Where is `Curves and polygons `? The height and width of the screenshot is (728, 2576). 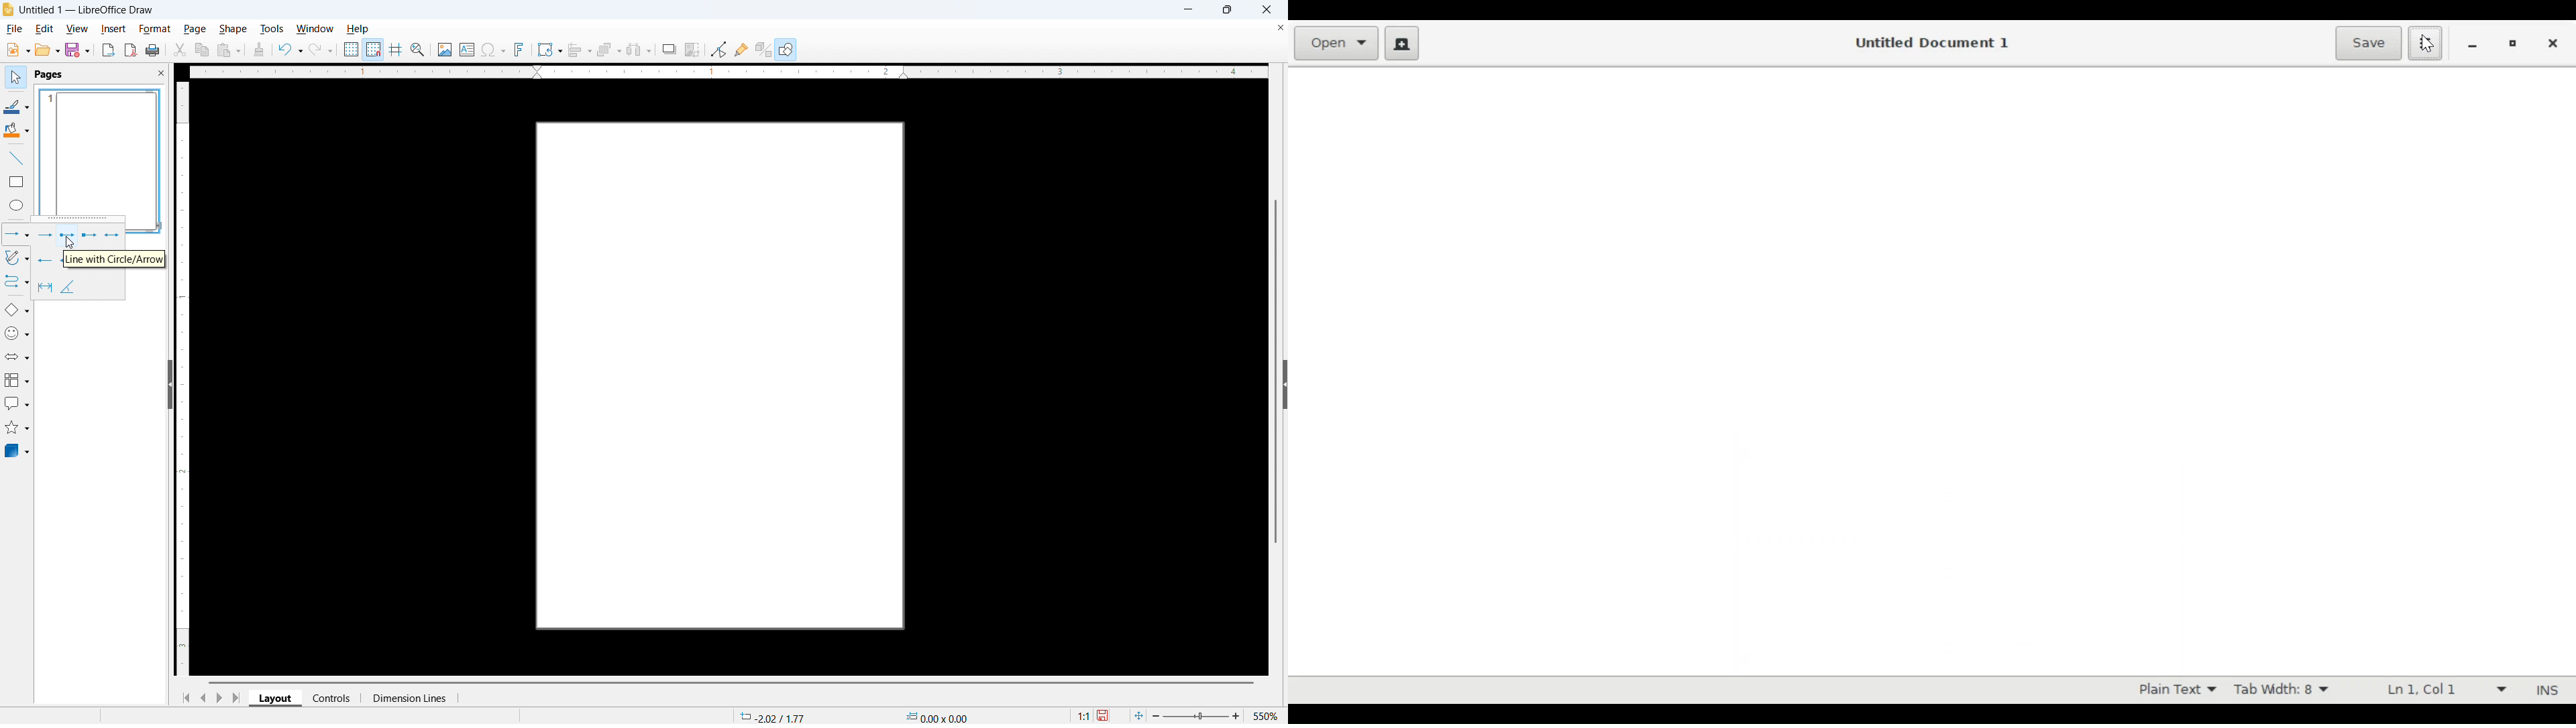 Curves and polygons  is located at coordinates (17, 258).